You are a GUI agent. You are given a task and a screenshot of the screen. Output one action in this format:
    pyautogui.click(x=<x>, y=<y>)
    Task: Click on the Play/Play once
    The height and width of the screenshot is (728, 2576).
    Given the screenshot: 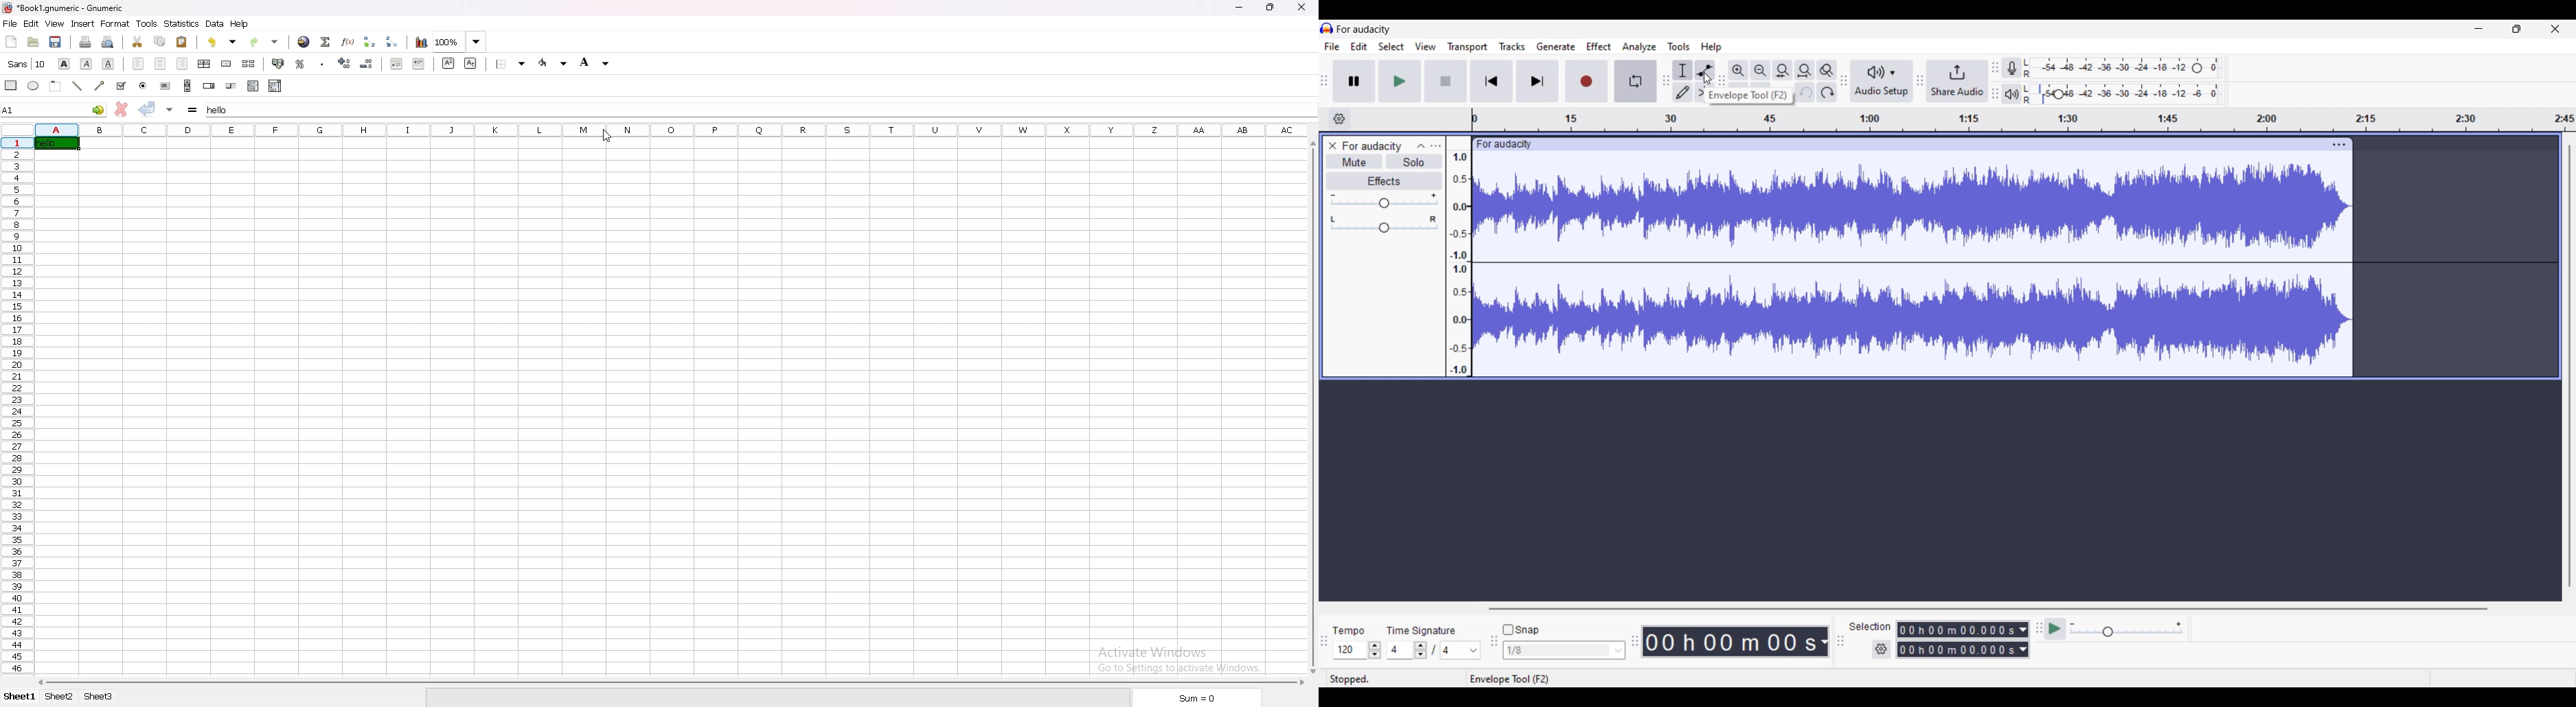 What is the action you would take?
    pyautogui.click(x=1400, y=81)
    